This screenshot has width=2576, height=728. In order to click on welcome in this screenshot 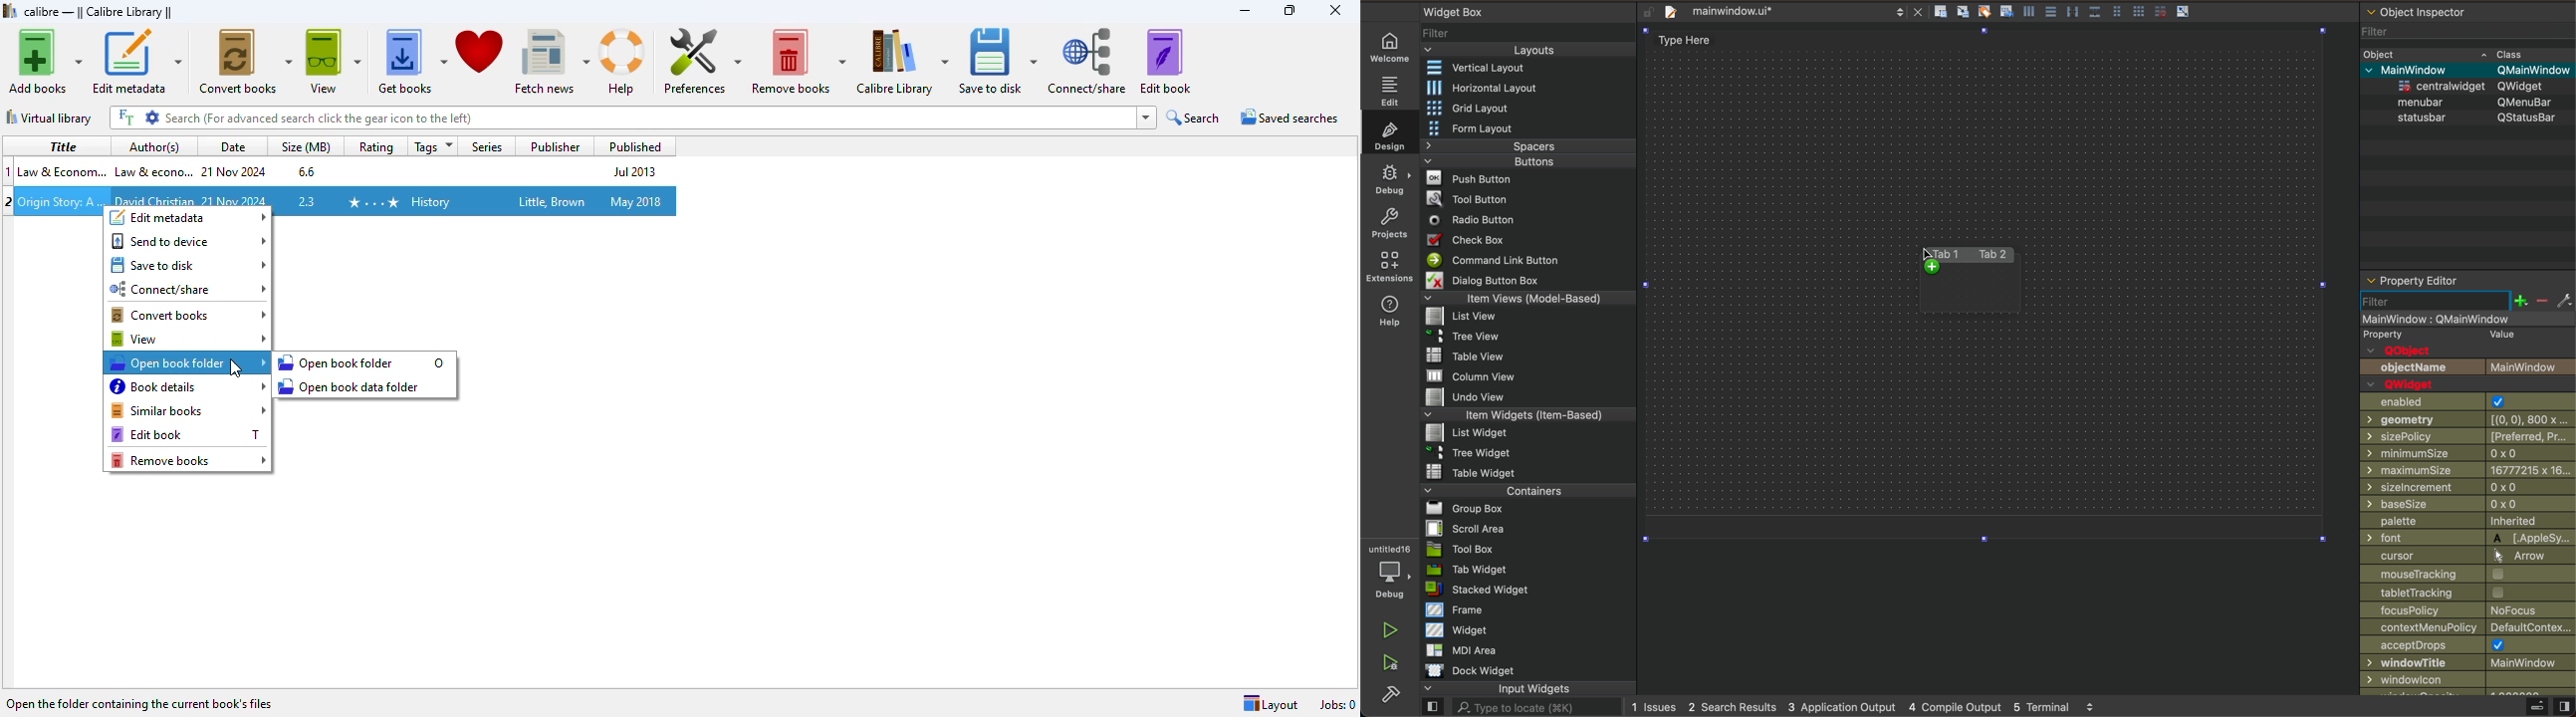, I will do `click(1388, 48)`.